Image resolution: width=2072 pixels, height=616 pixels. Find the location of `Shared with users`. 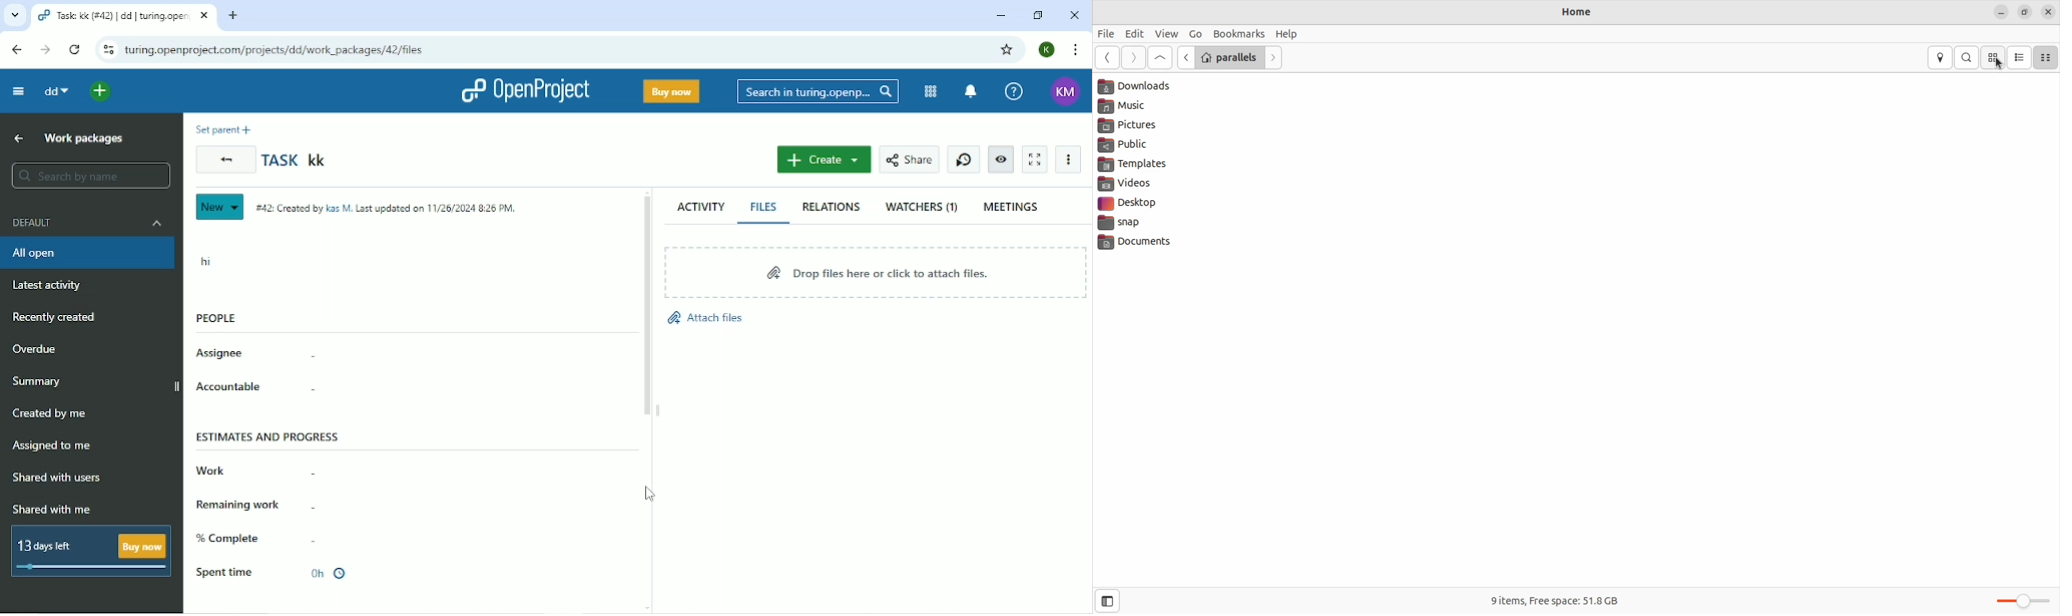

Shared with users is located at coordinates (57, 479).